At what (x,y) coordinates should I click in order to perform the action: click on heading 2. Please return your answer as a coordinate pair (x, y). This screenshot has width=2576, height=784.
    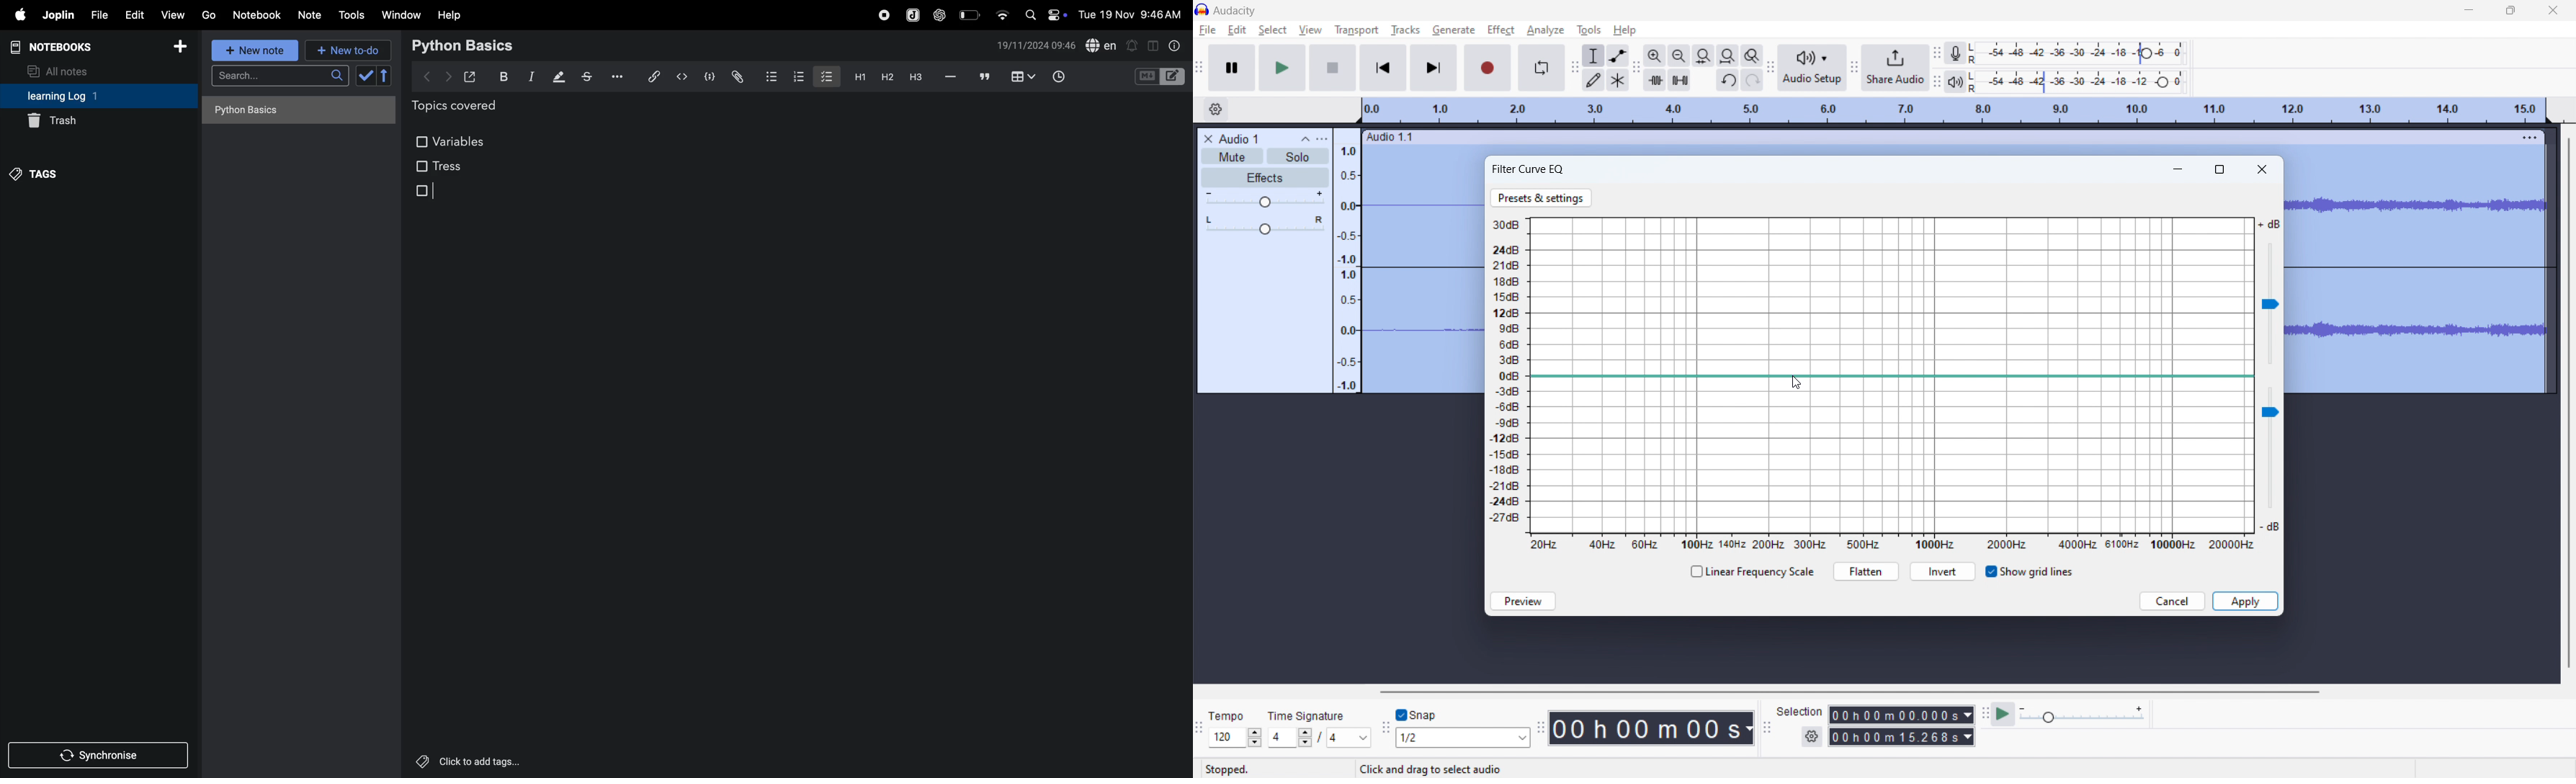
    Looking at the image, I should click on (887, 76).